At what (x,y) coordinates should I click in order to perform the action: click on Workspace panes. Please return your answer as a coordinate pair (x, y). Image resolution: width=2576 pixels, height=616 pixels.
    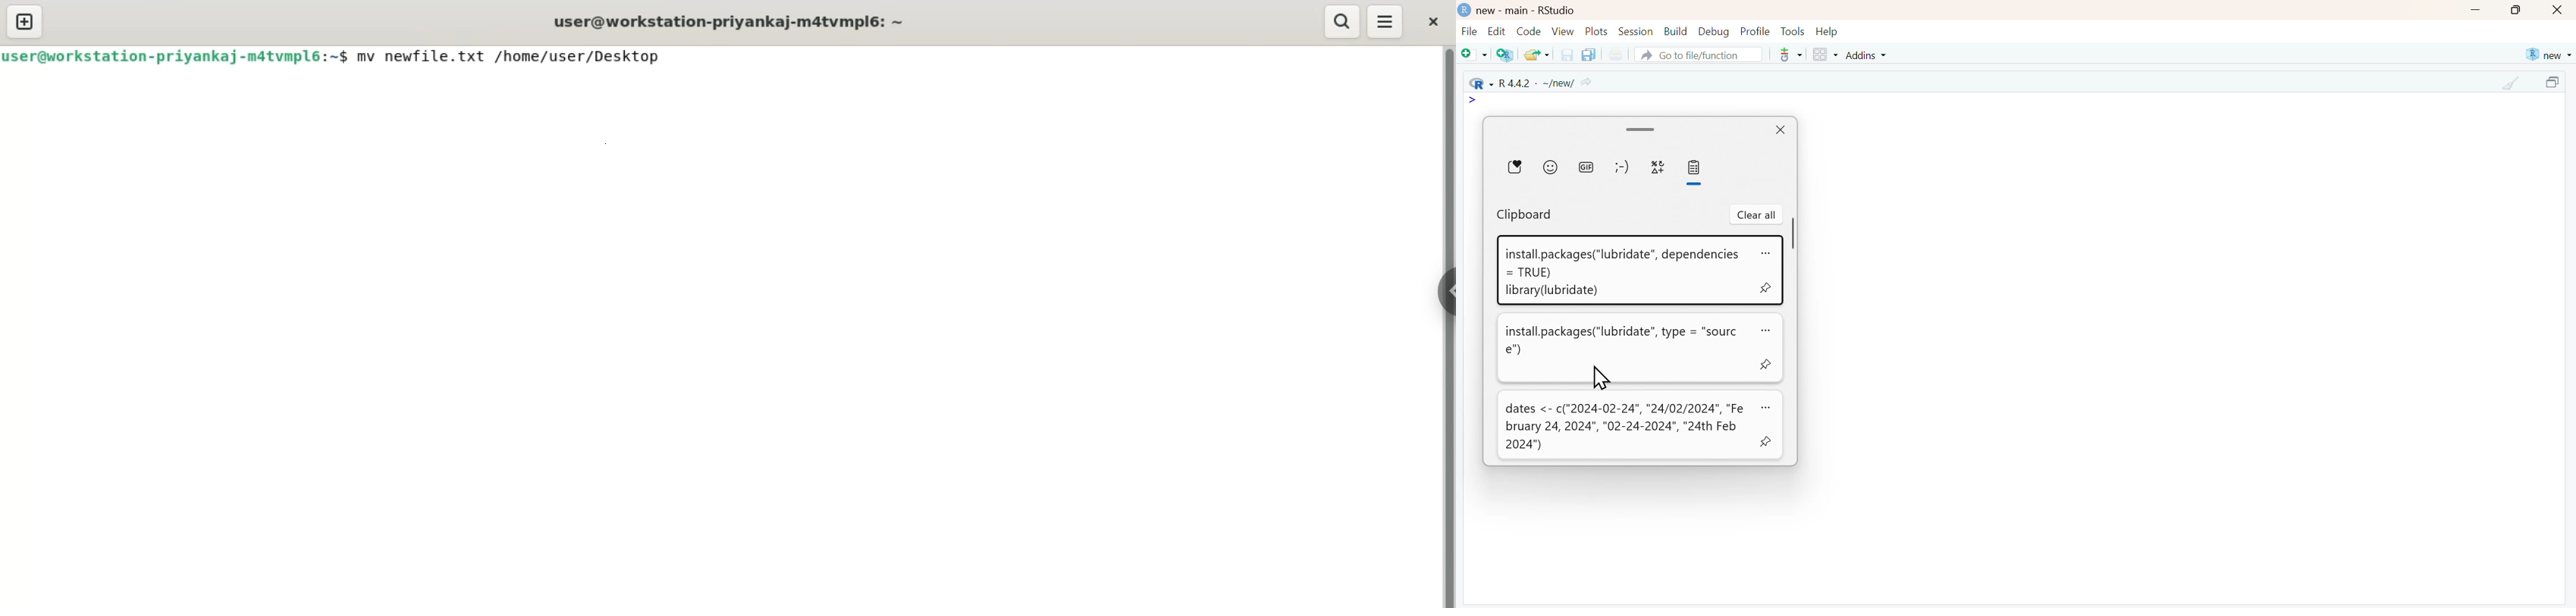
    Looking at the image, I should click on (1825, 56).